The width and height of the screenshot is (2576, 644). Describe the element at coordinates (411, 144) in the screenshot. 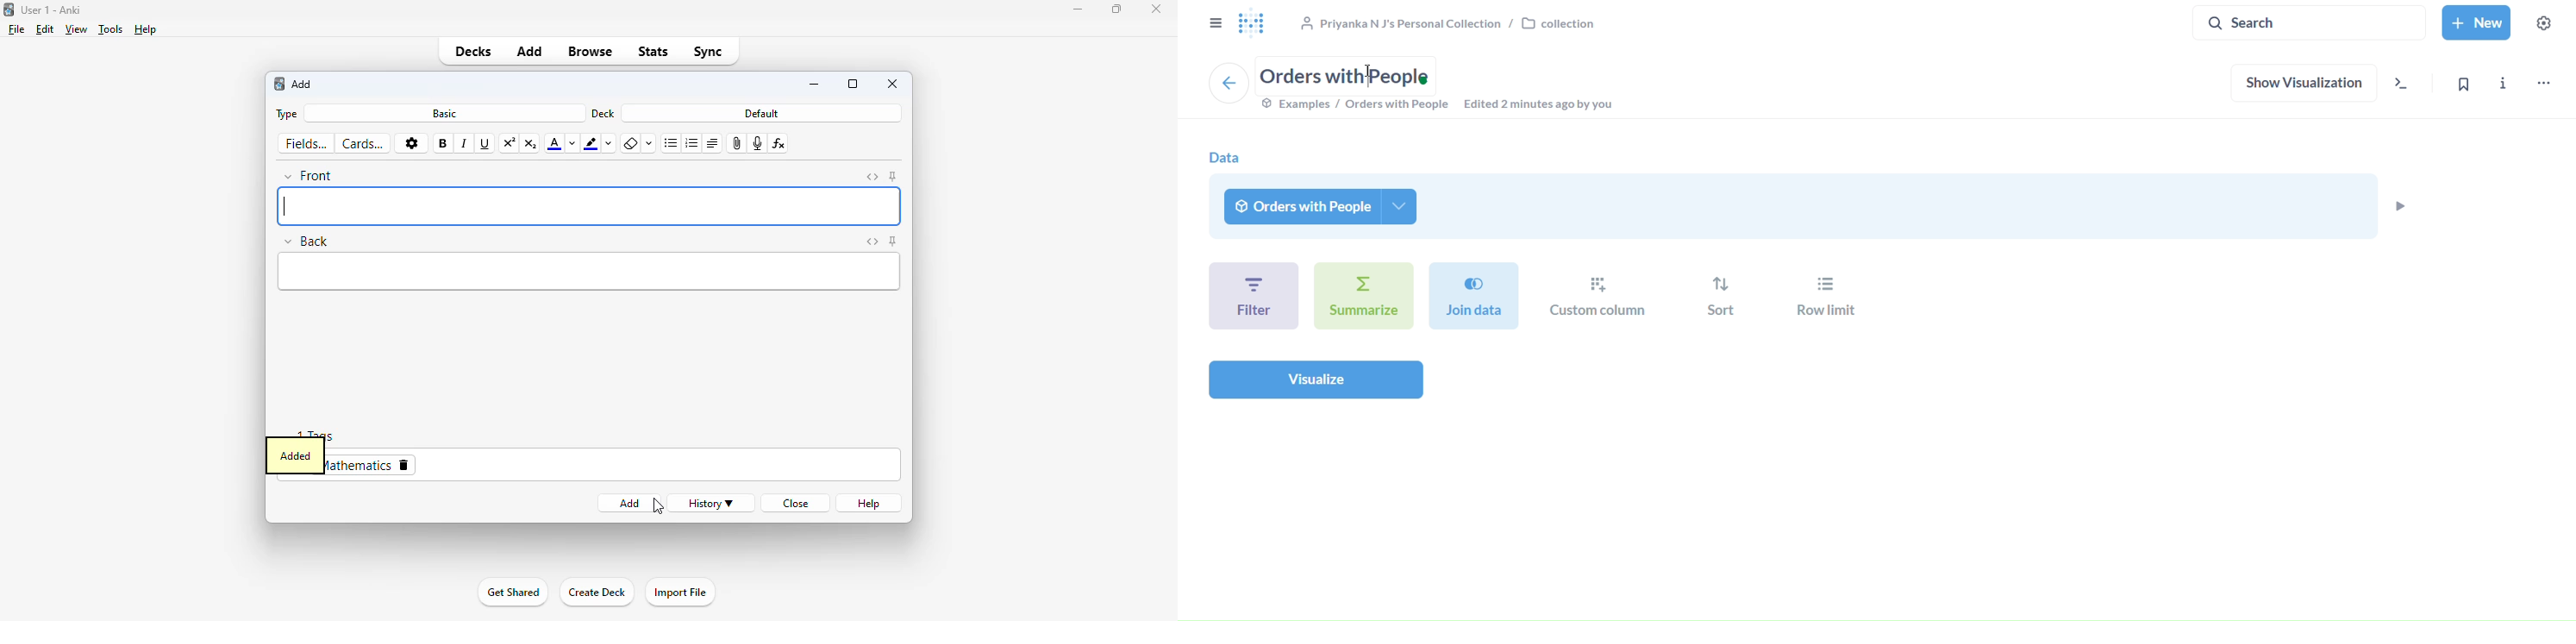

I see `options` at that location.